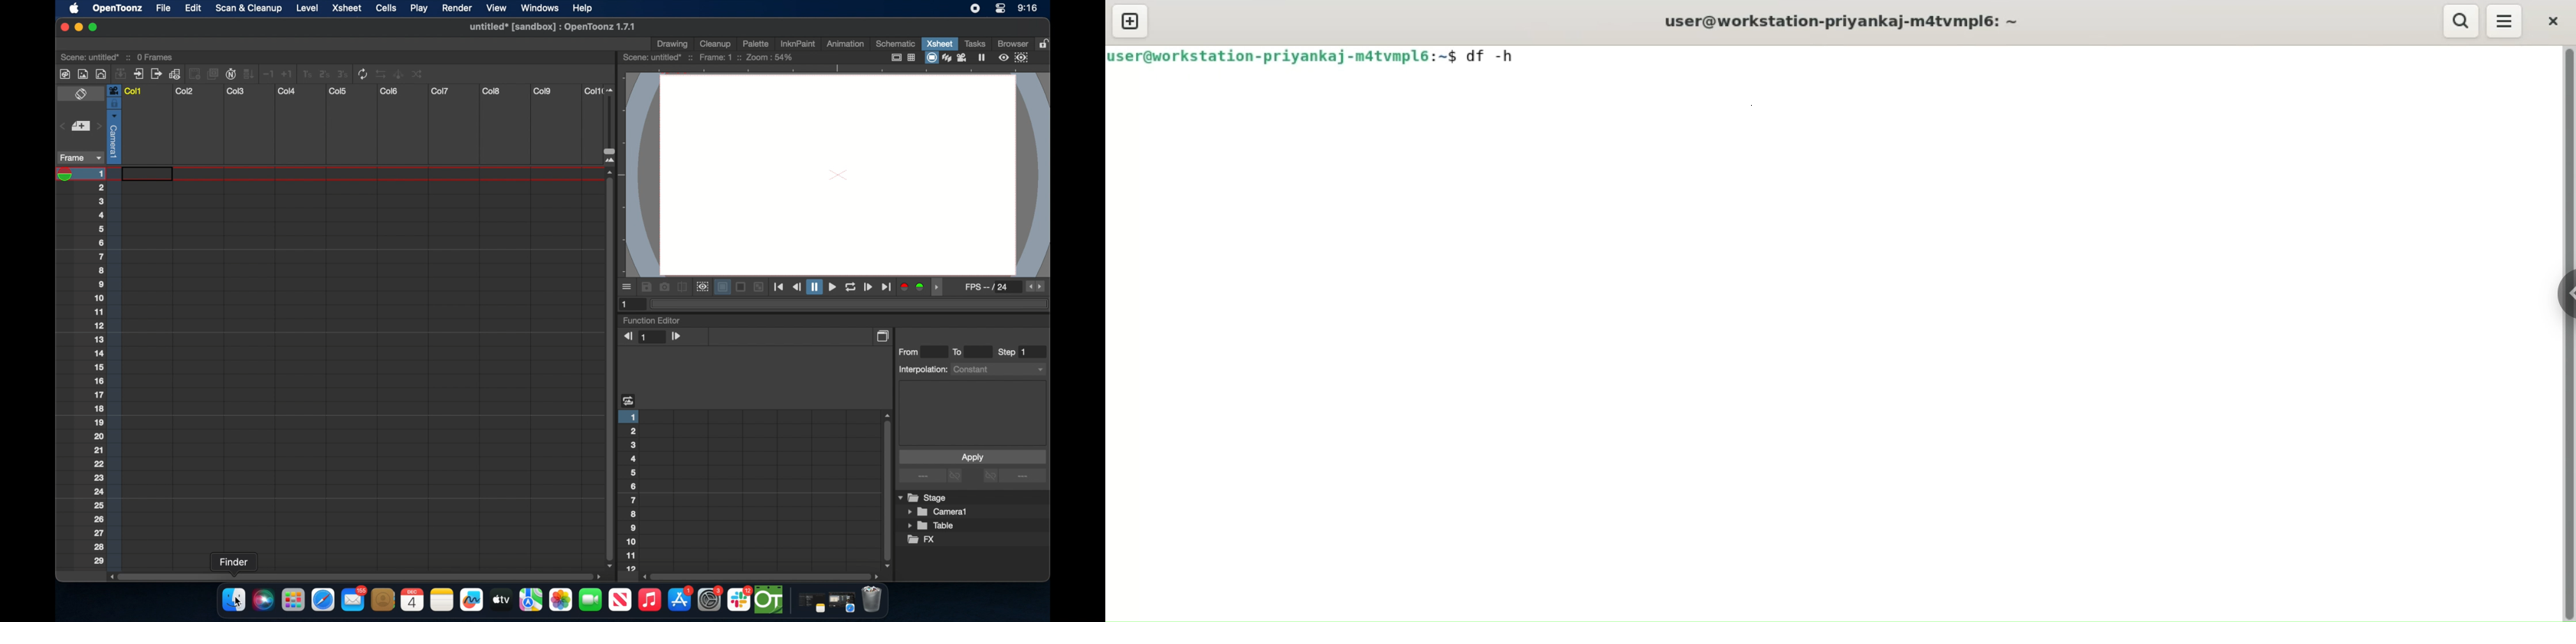 The width and height of the screenshot is (2576, 644). What do you see at coordinates (2567, 334) in the screenshot?
I see `vertical scroll bar` at bounding box center [2567, 334].